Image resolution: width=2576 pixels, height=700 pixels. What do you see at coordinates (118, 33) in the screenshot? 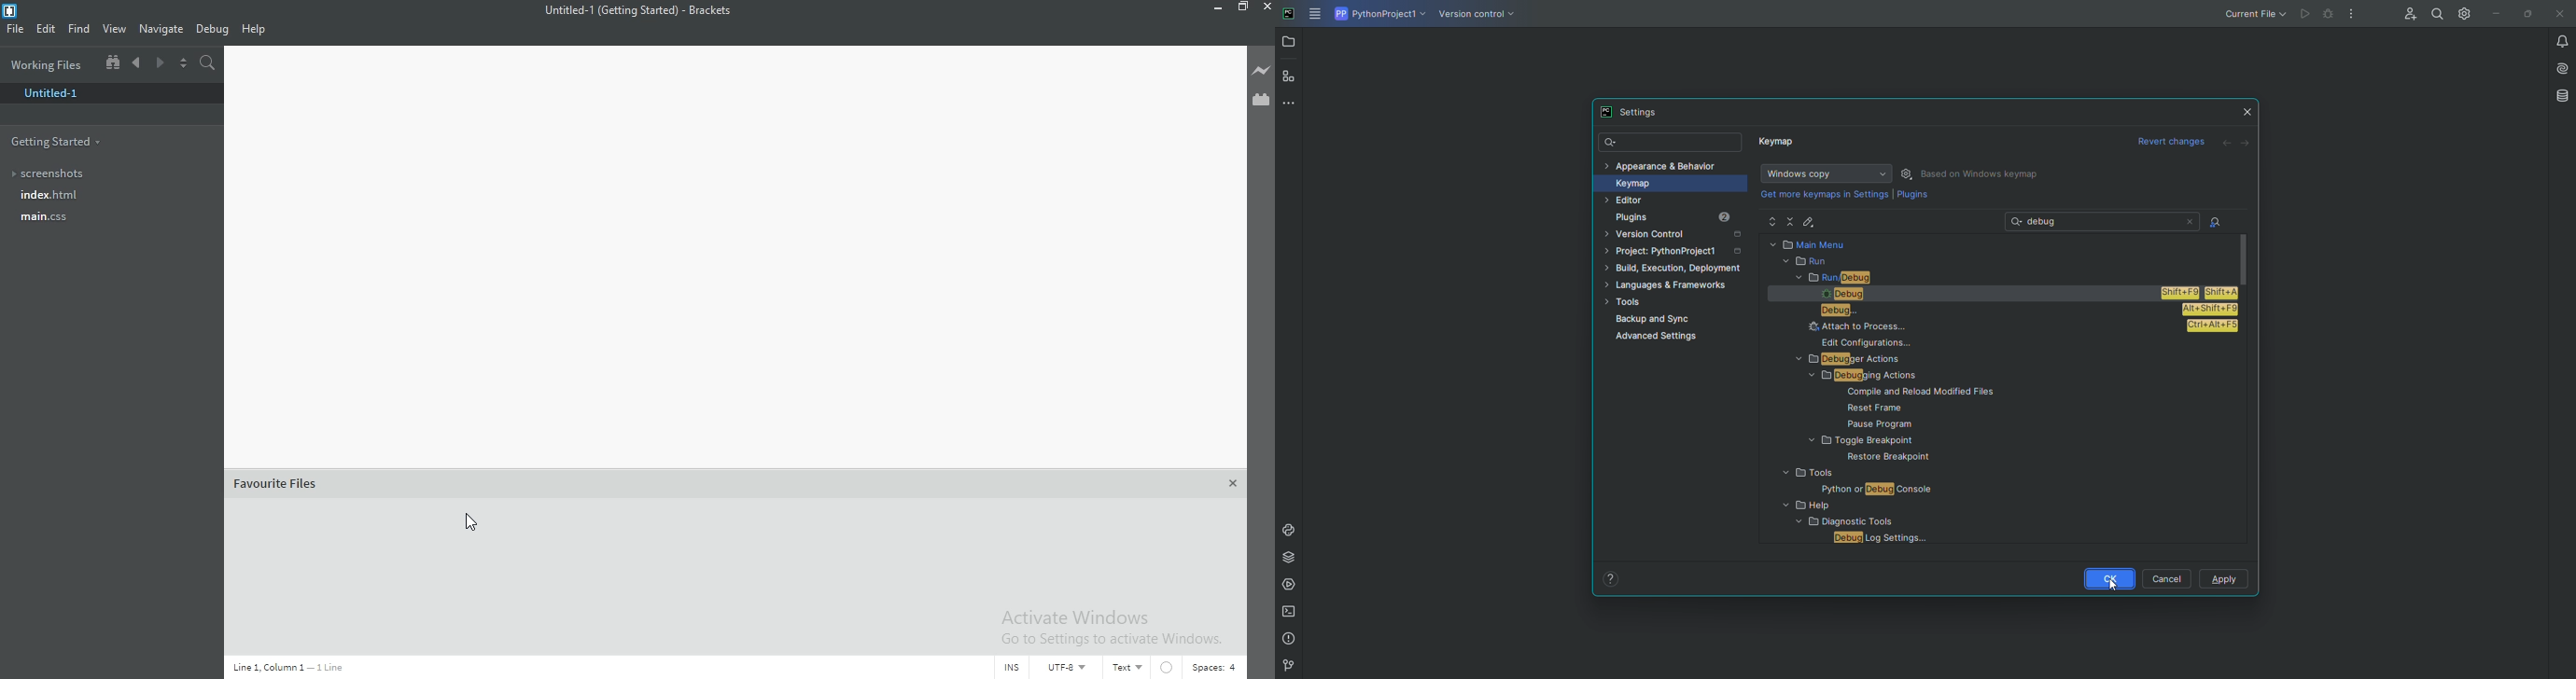
I see `View` at bounding box center [118, 33].